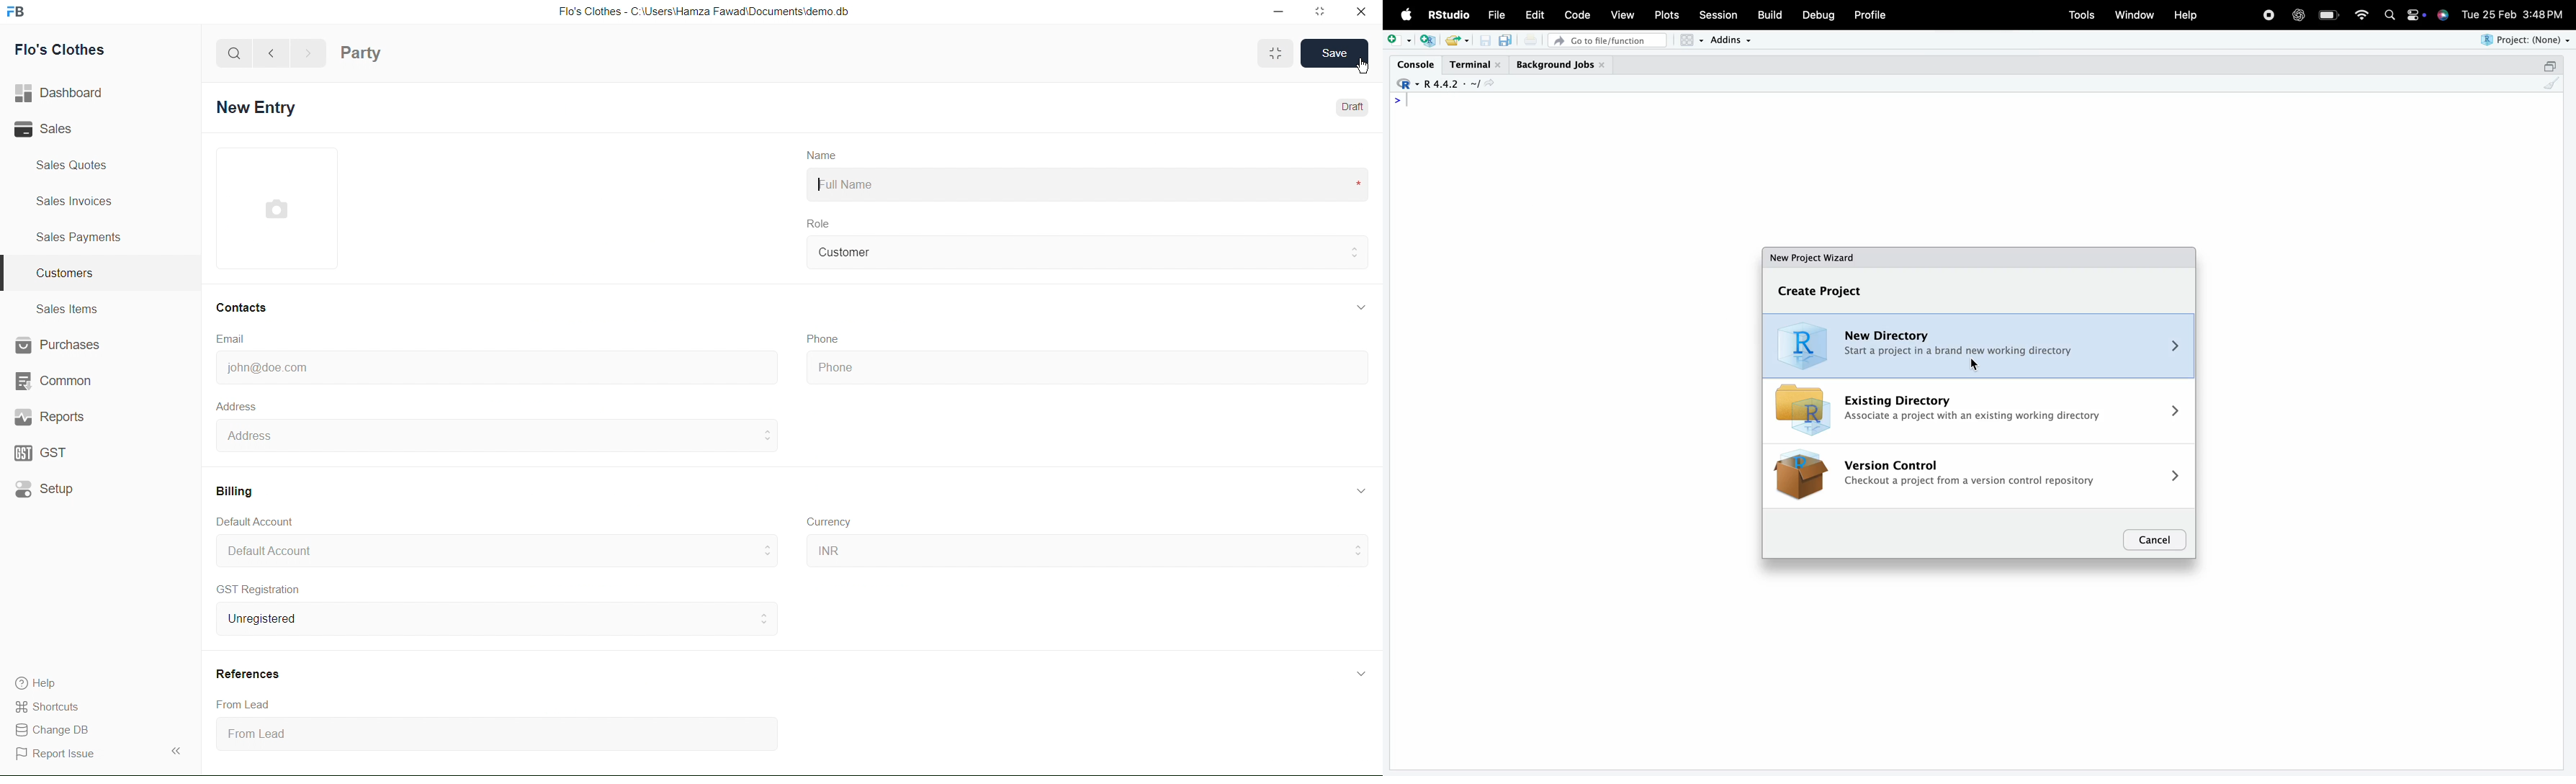 The height and width of the screenshot is (784, 2576). Describe the element at coordinates (2524, 40) in the screenshot. I see `Project: (None)` at that location.